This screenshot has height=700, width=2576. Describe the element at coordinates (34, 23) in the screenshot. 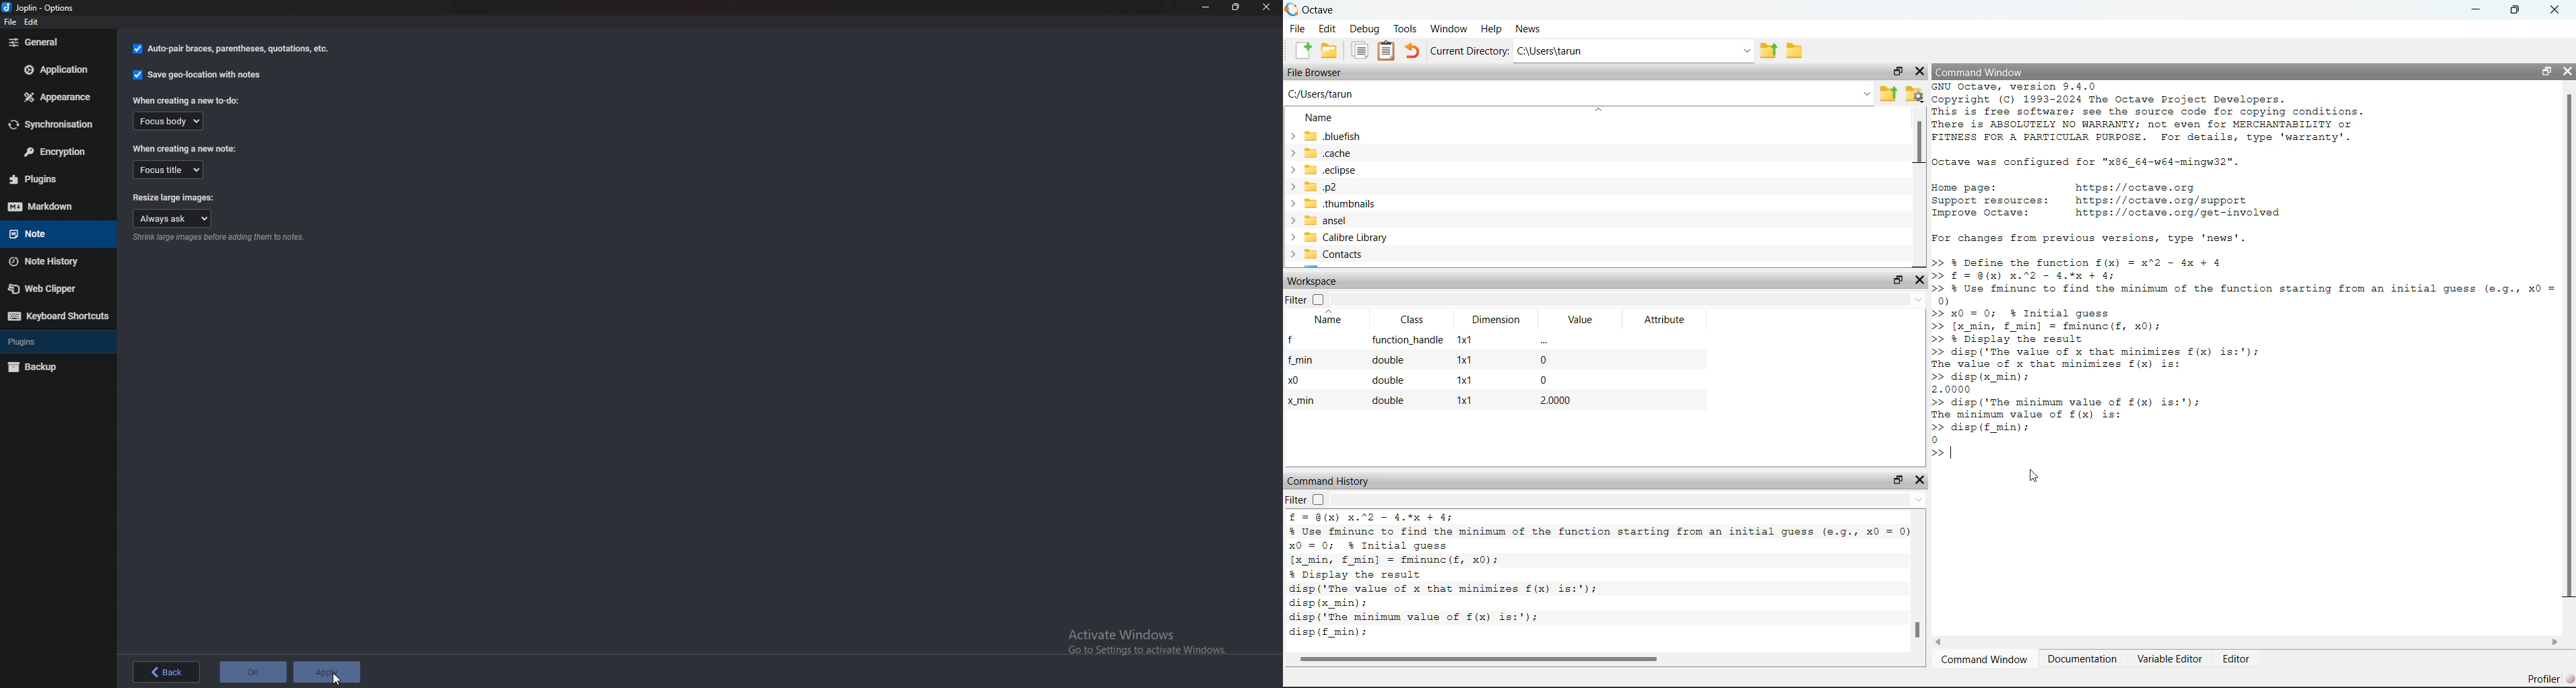

I see `edit` at that location.